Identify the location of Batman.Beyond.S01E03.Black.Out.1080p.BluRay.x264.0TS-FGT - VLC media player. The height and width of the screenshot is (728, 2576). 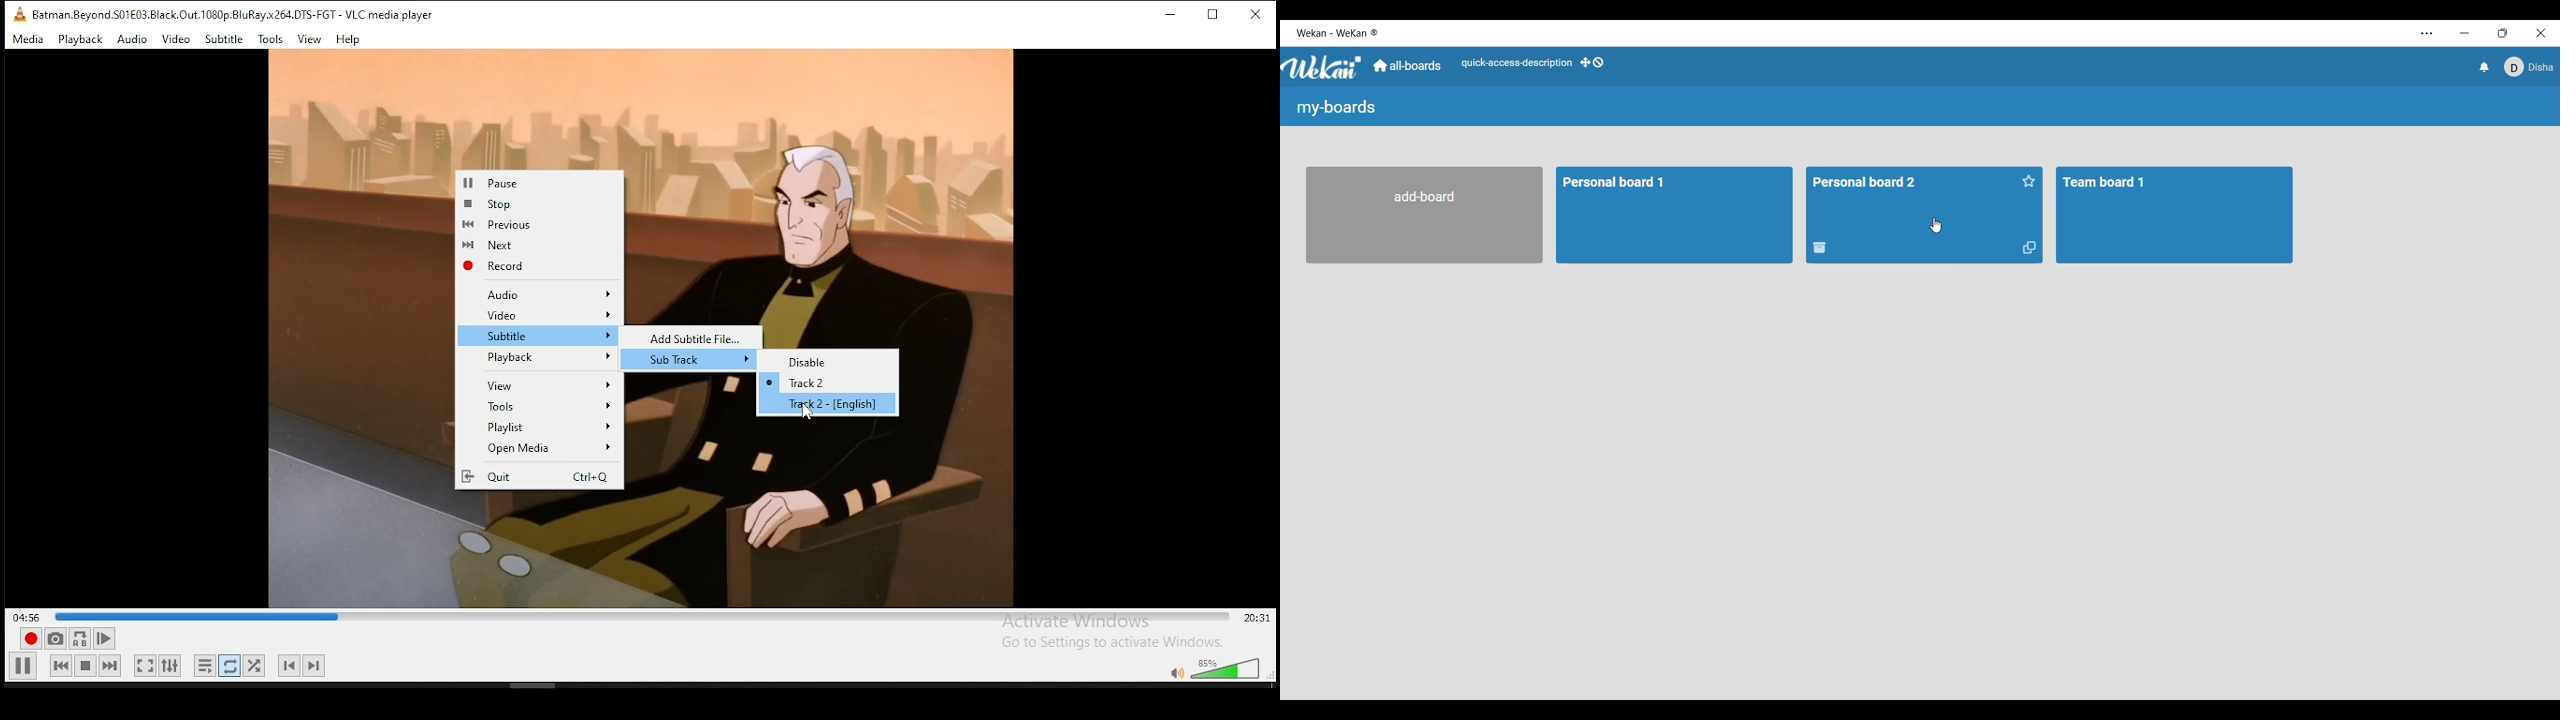
(223, 15).